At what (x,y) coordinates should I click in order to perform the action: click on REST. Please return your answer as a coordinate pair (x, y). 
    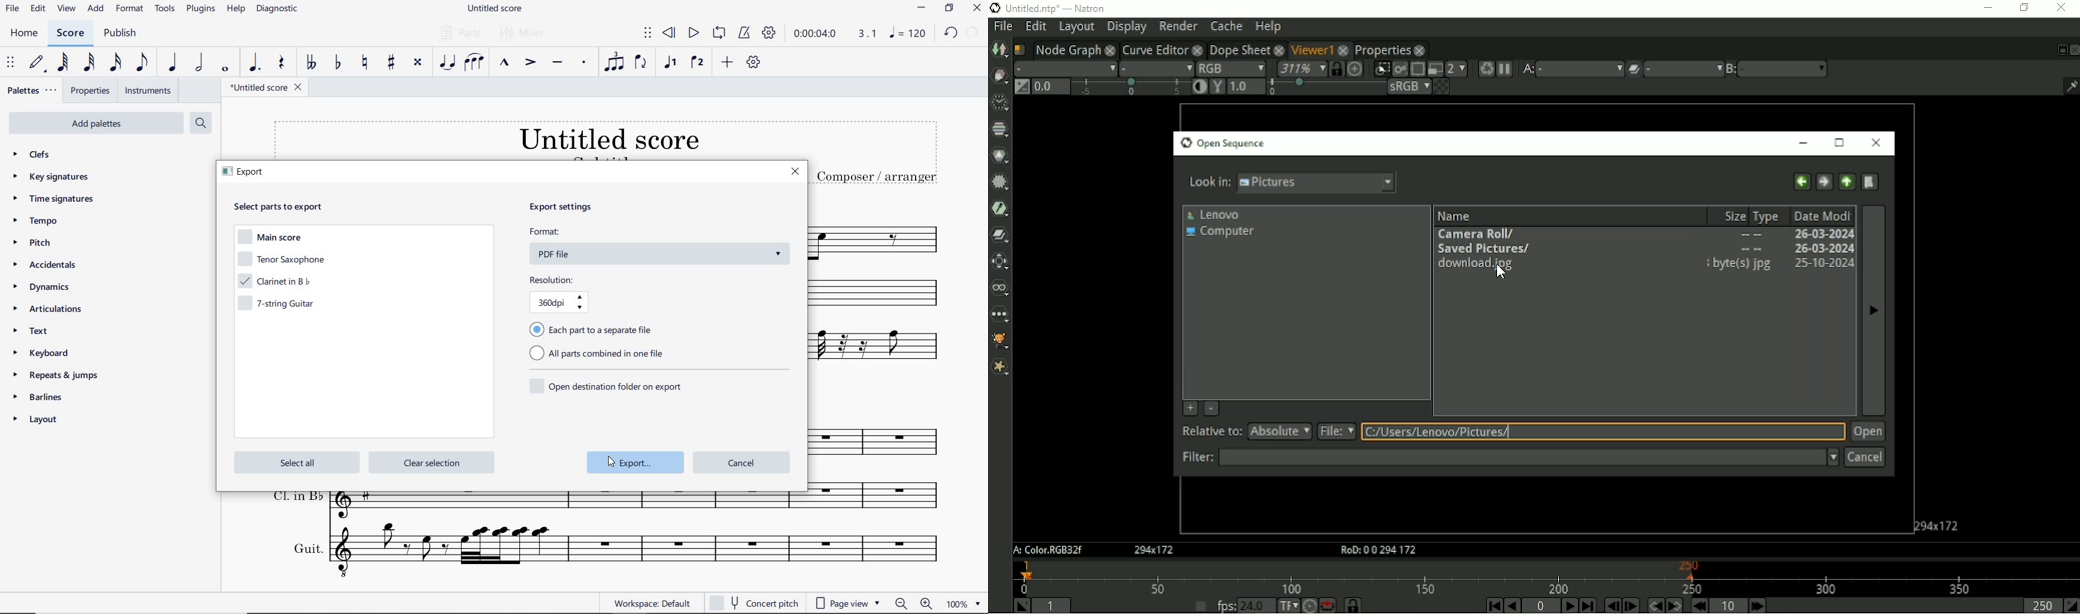
    Looking at the image, I should click on (281, 63).